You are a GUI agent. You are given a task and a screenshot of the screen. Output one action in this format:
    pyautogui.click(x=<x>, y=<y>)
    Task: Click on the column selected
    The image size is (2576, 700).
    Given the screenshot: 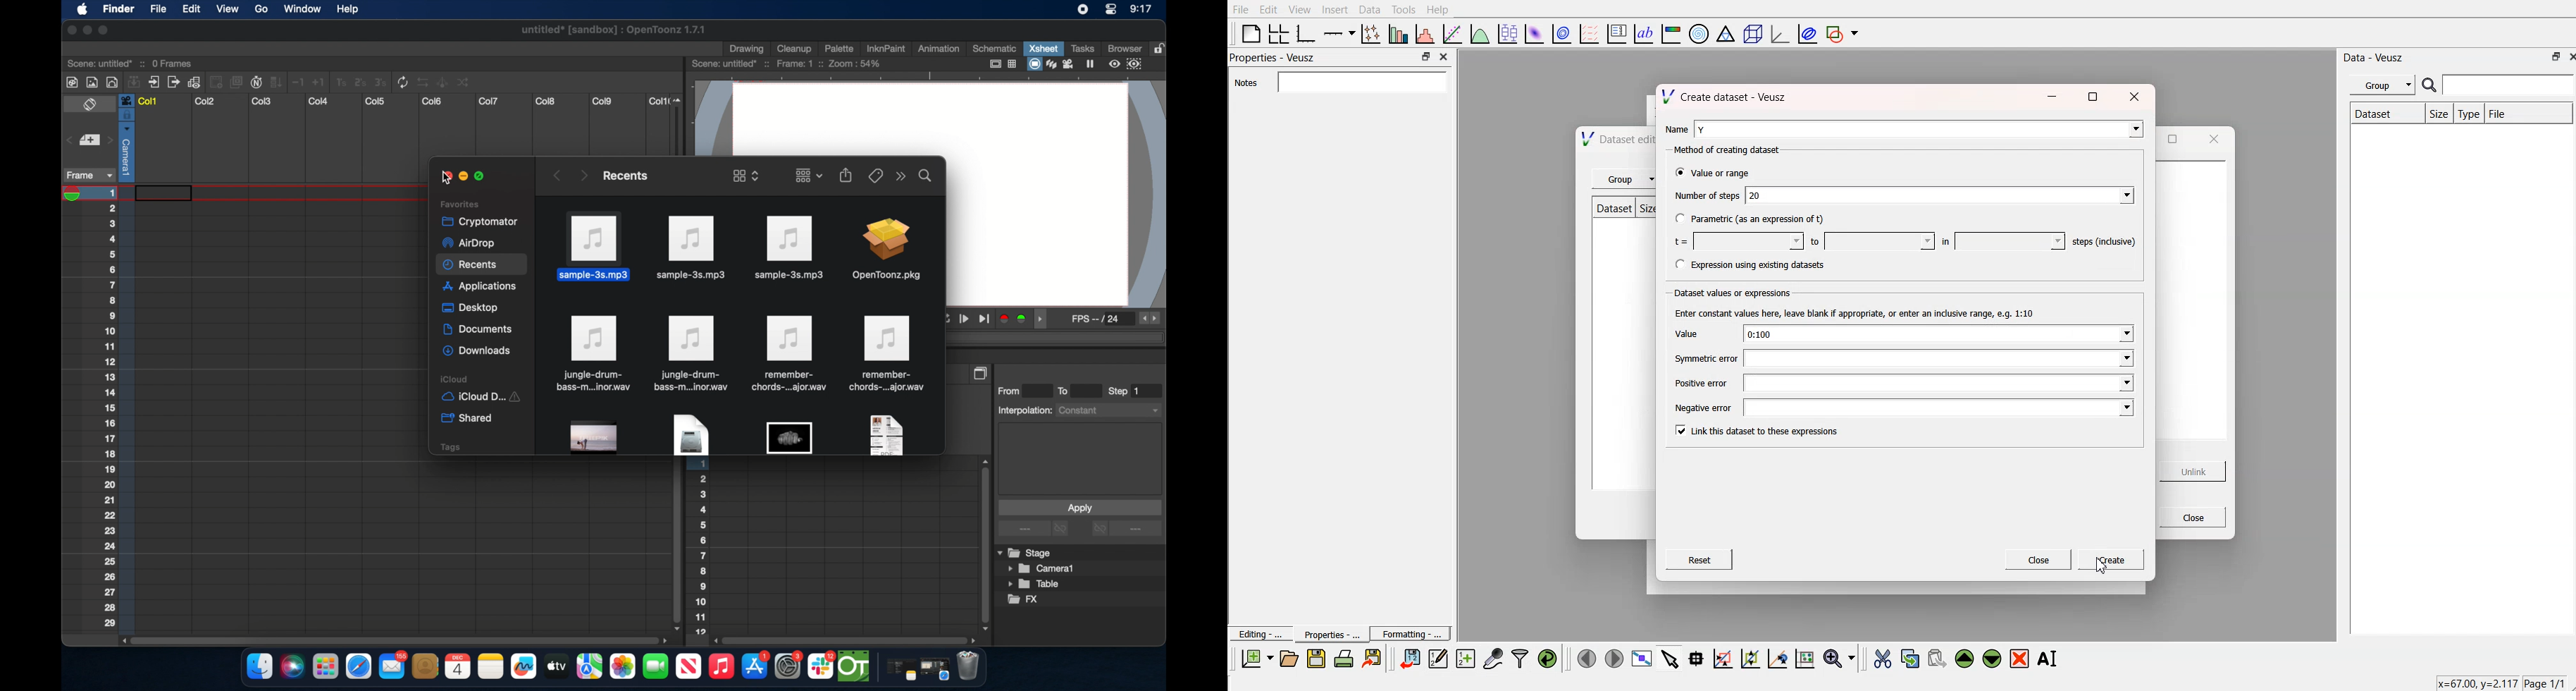 What is the action you would take?
    pyautogui.click(x=126, y=138)
    